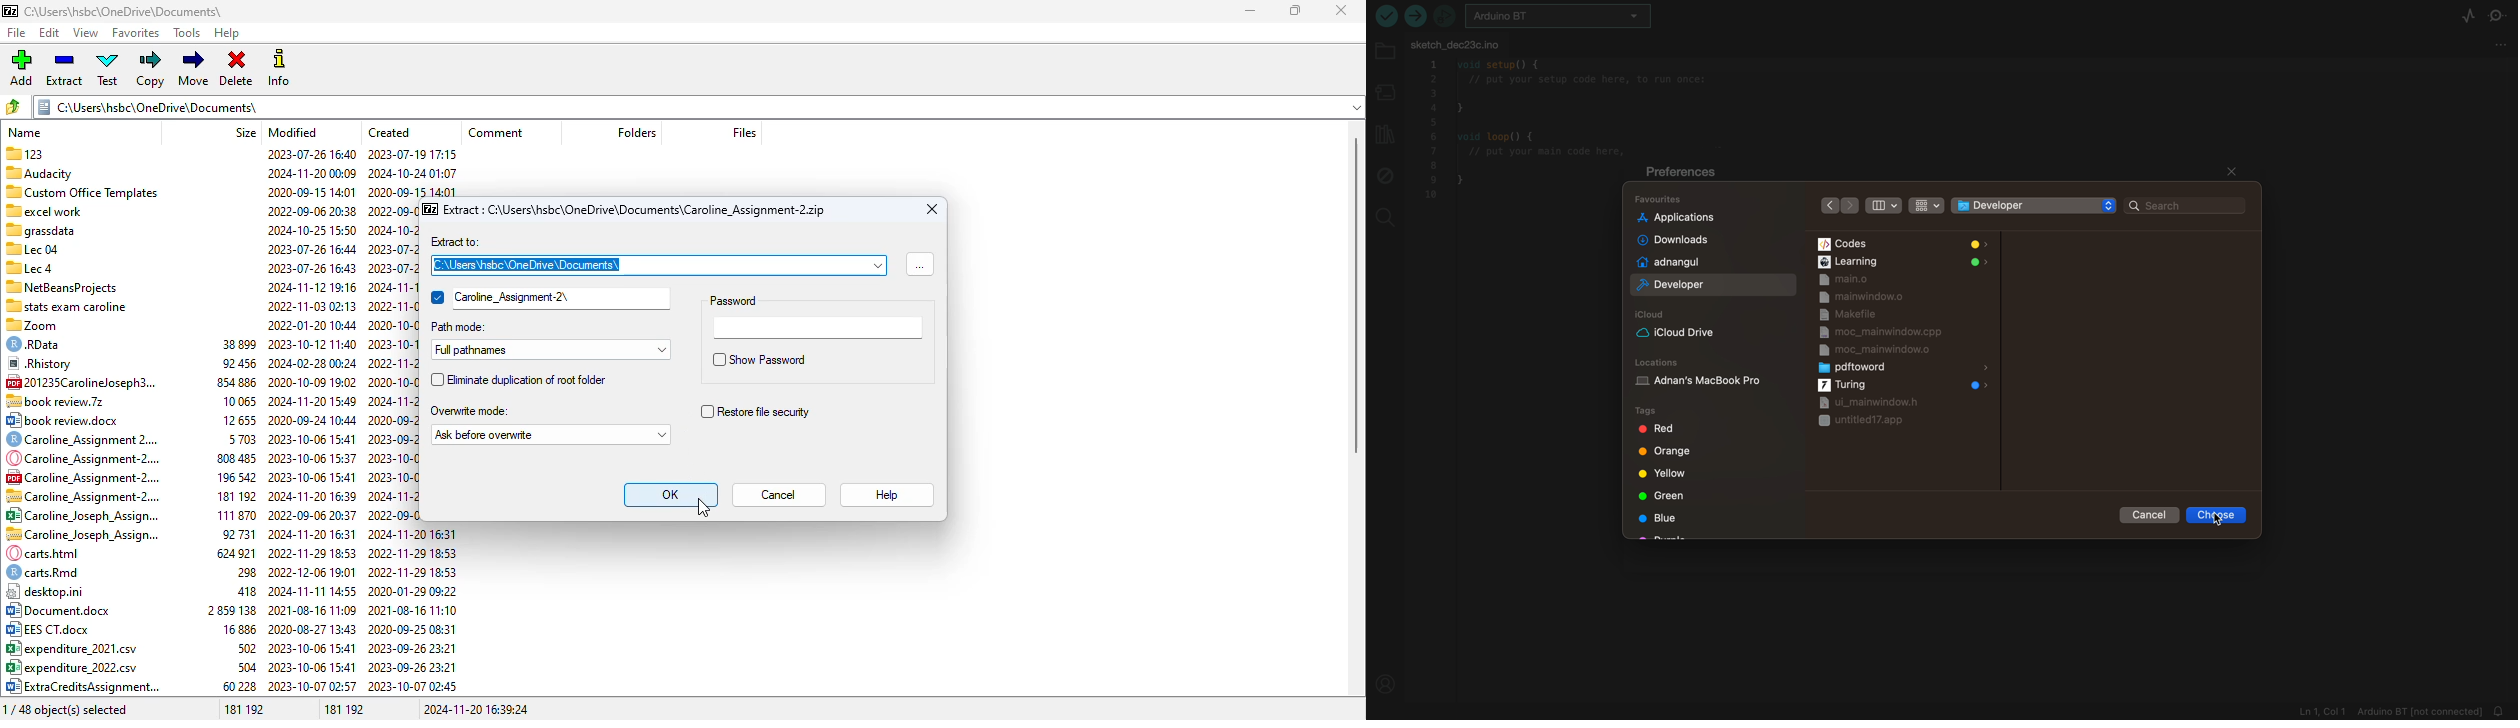 The height and width of the screenshot is (728, 2520). Describe the element at coordinates (230, 572) in the screenshot. I see `carts.Rmd 298 2022-12-06 19:01 2022-11-29 18:53` at that location.